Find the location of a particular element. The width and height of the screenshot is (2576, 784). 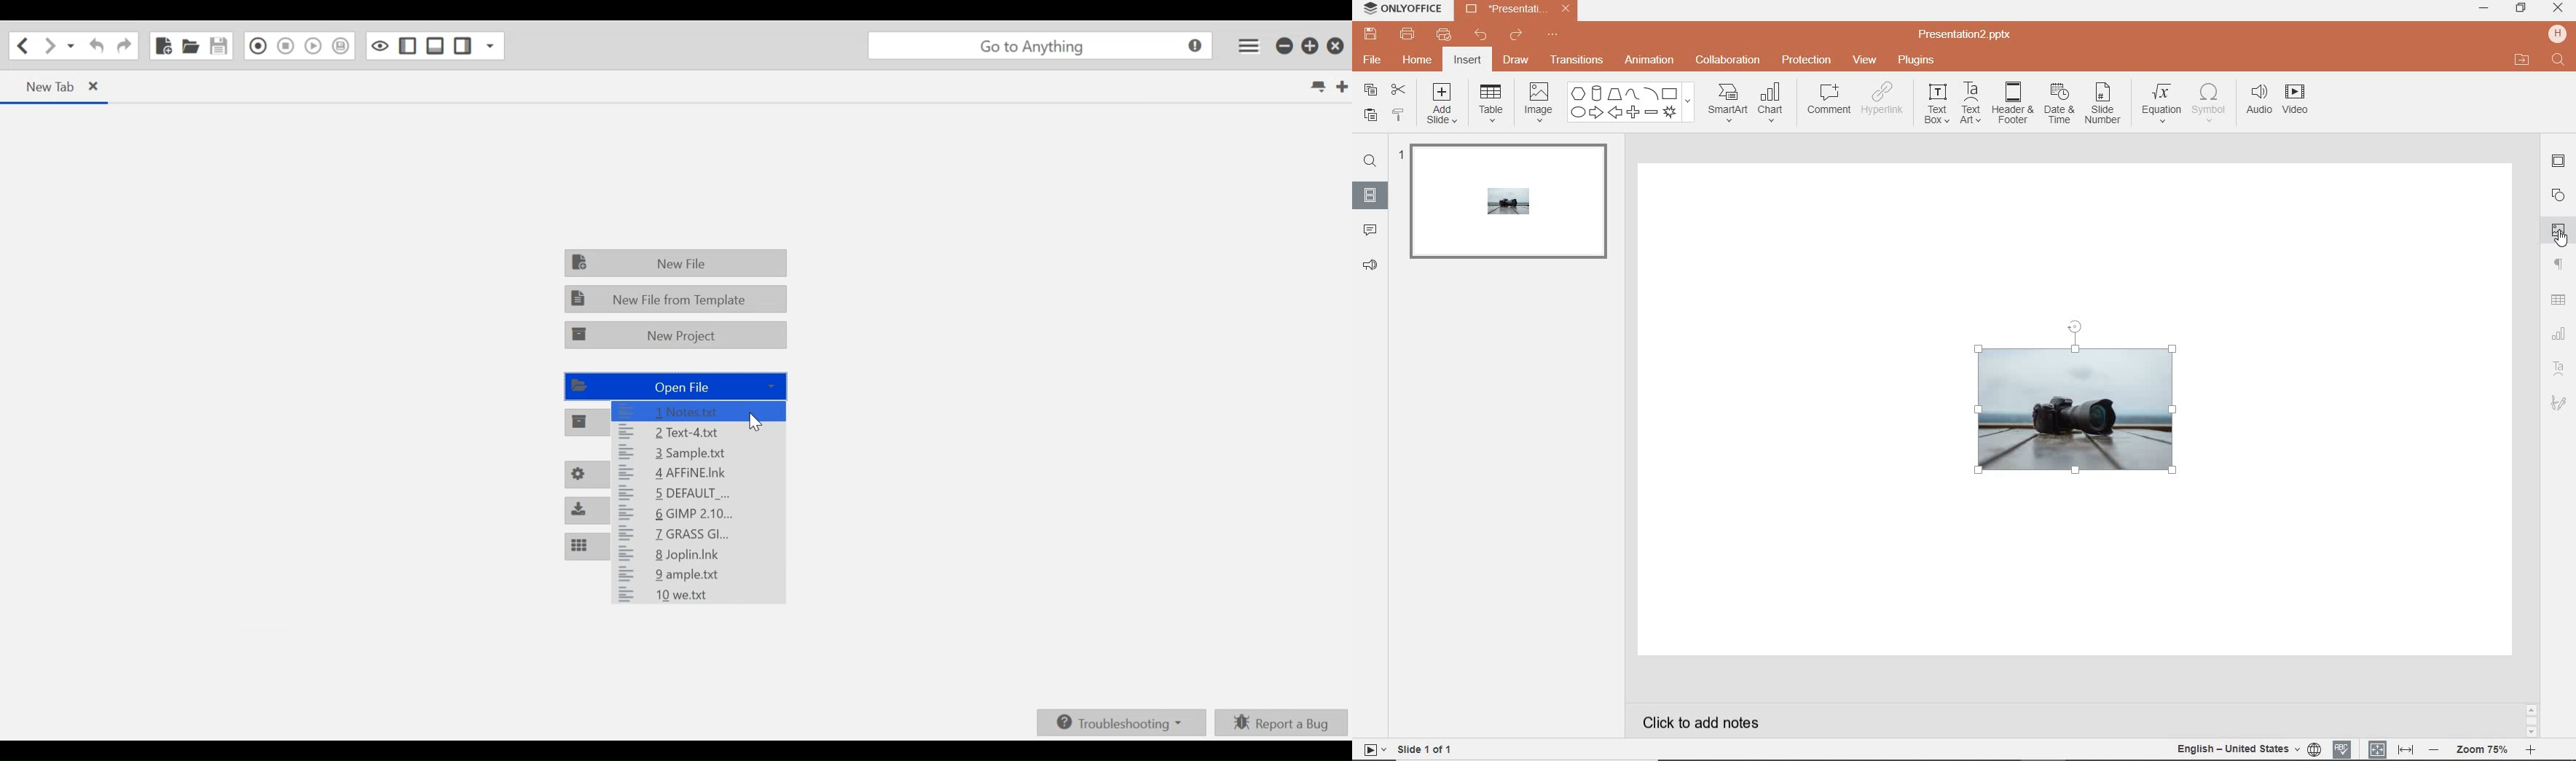

Redo the last action is located at coordinates (96, 47).